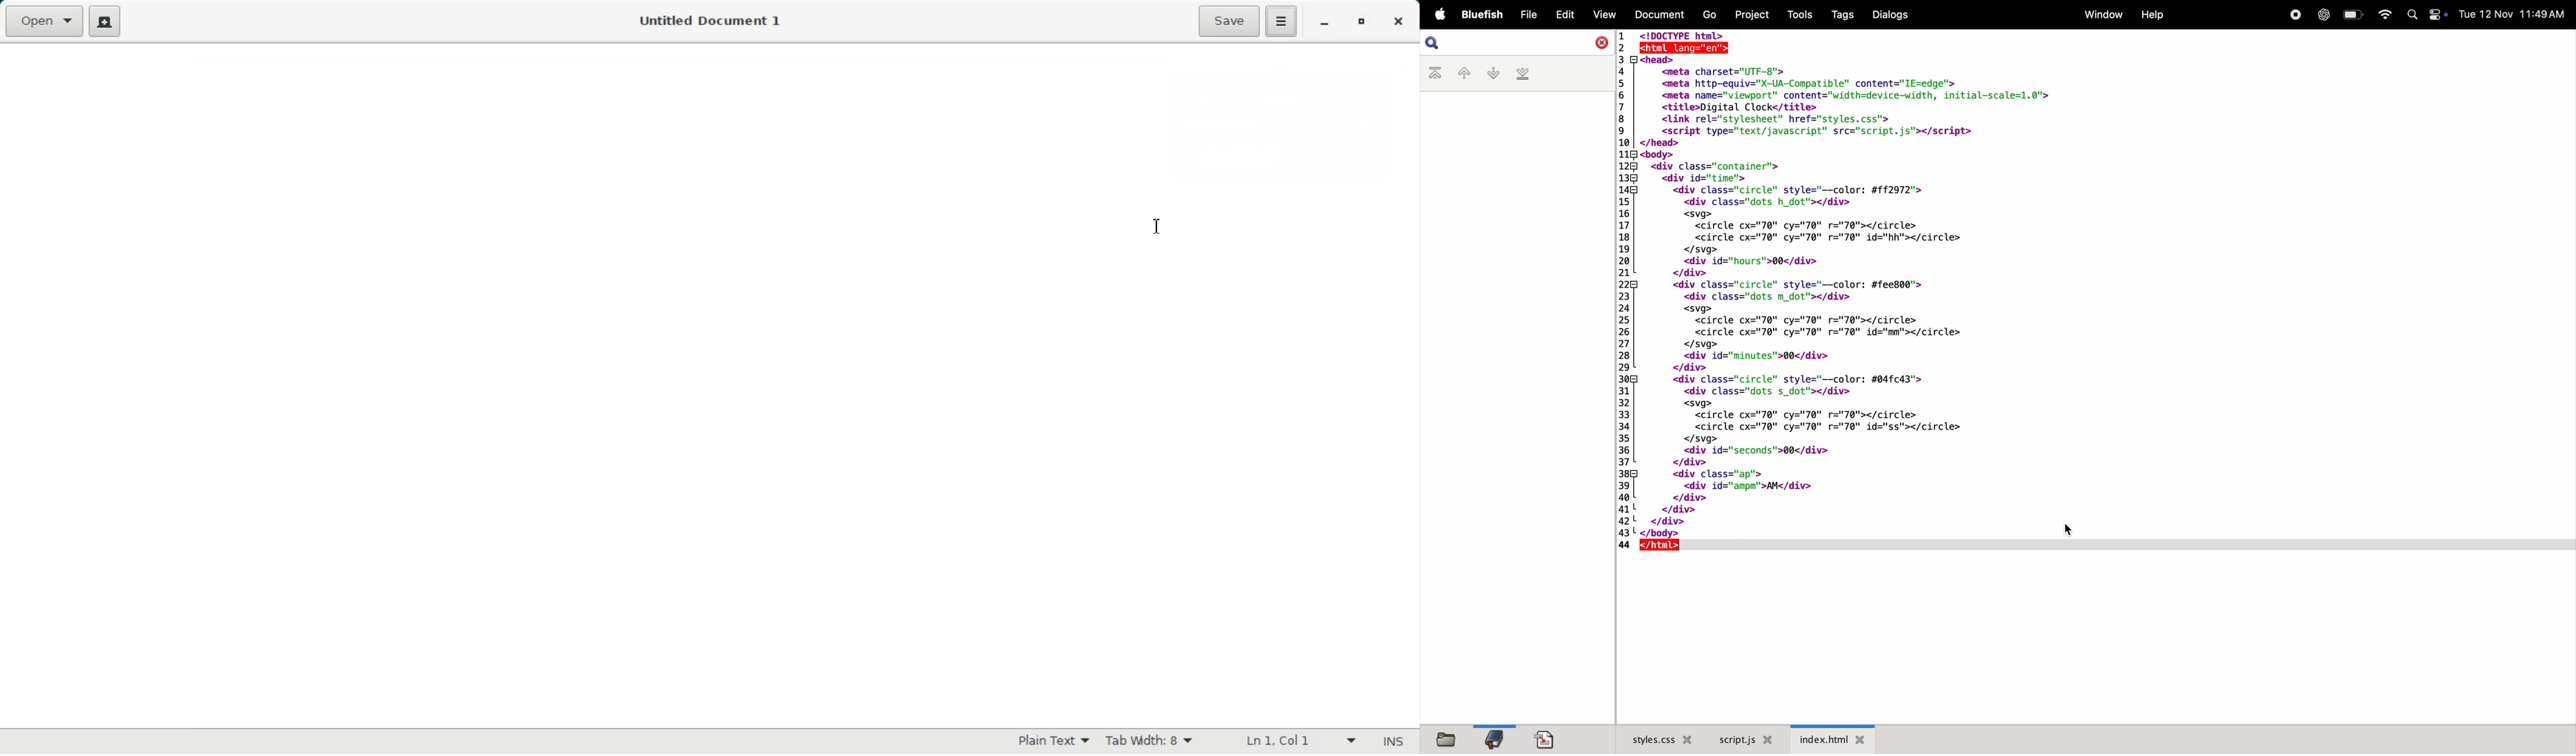  What do you see at coordinates (1482, 16) in the screenshot?
I see `bluefish menu` at bounding box center [1482, 16].